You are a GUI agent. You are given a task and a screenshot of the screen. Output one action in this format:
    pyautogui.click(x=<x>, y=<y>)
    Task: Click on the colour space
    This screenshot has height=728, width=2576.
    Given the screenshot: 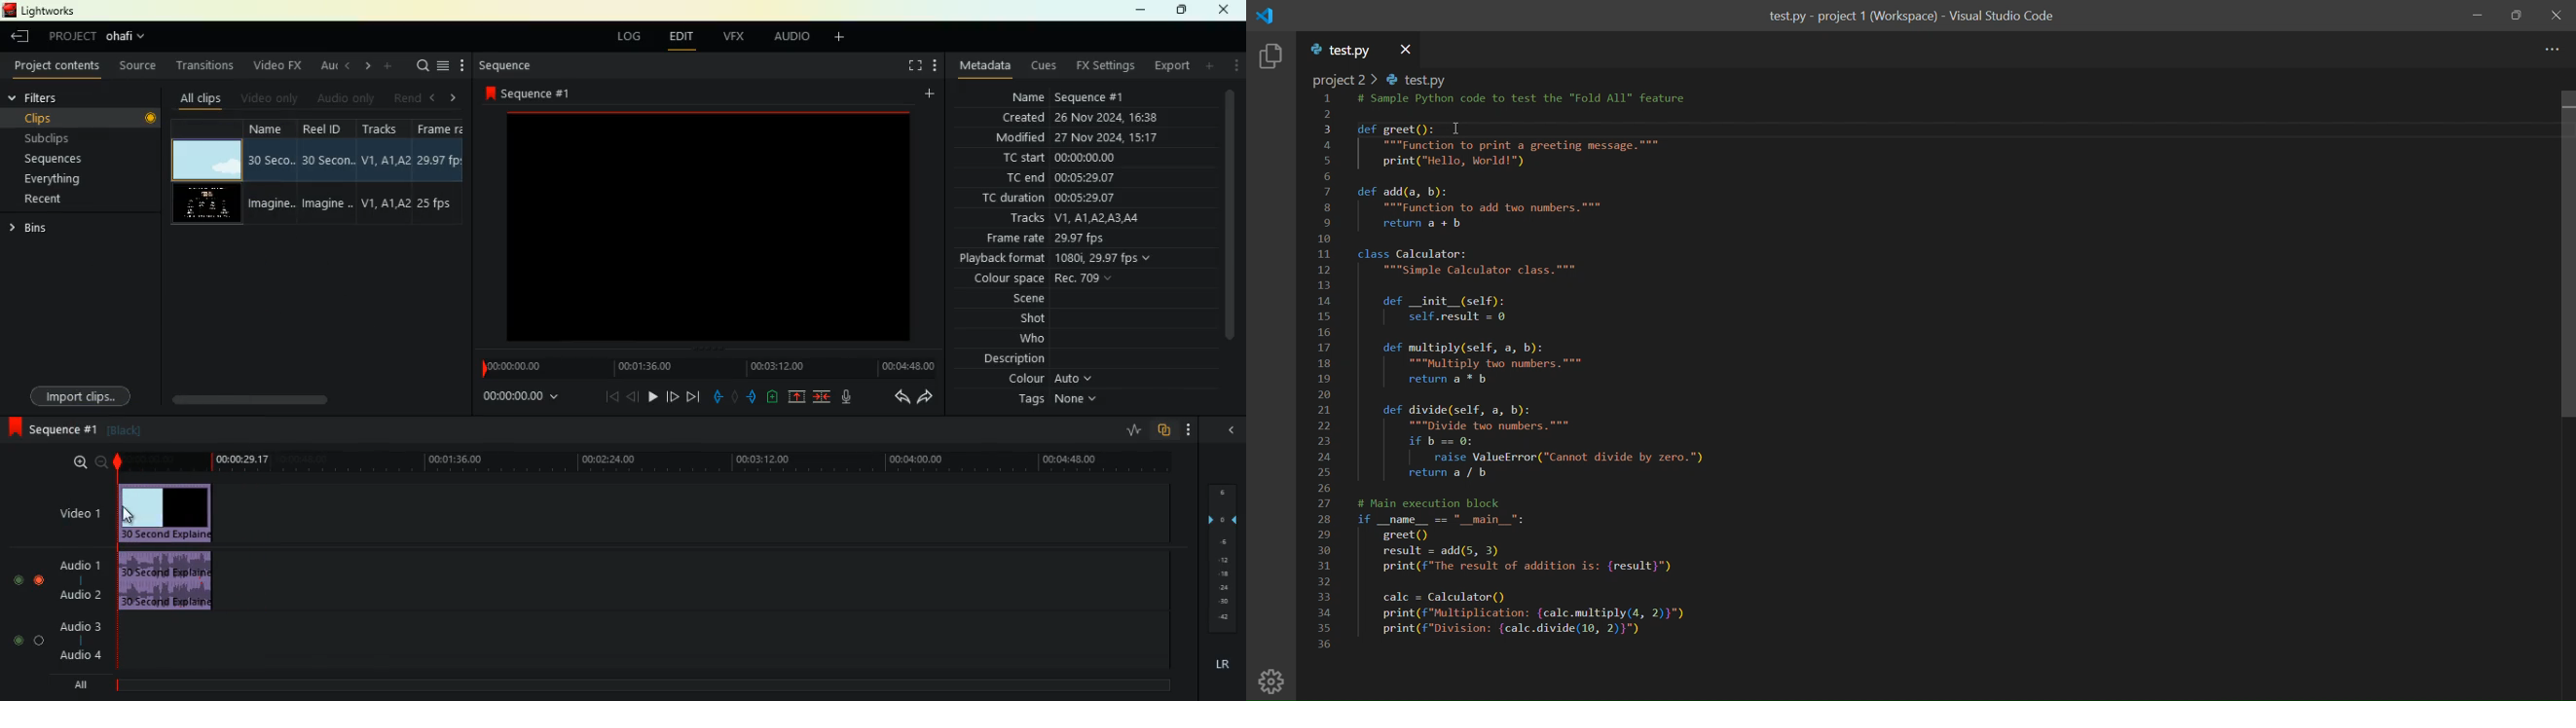 What is the action you would take?
    pyautogui.click(x=1043, y=279)
    